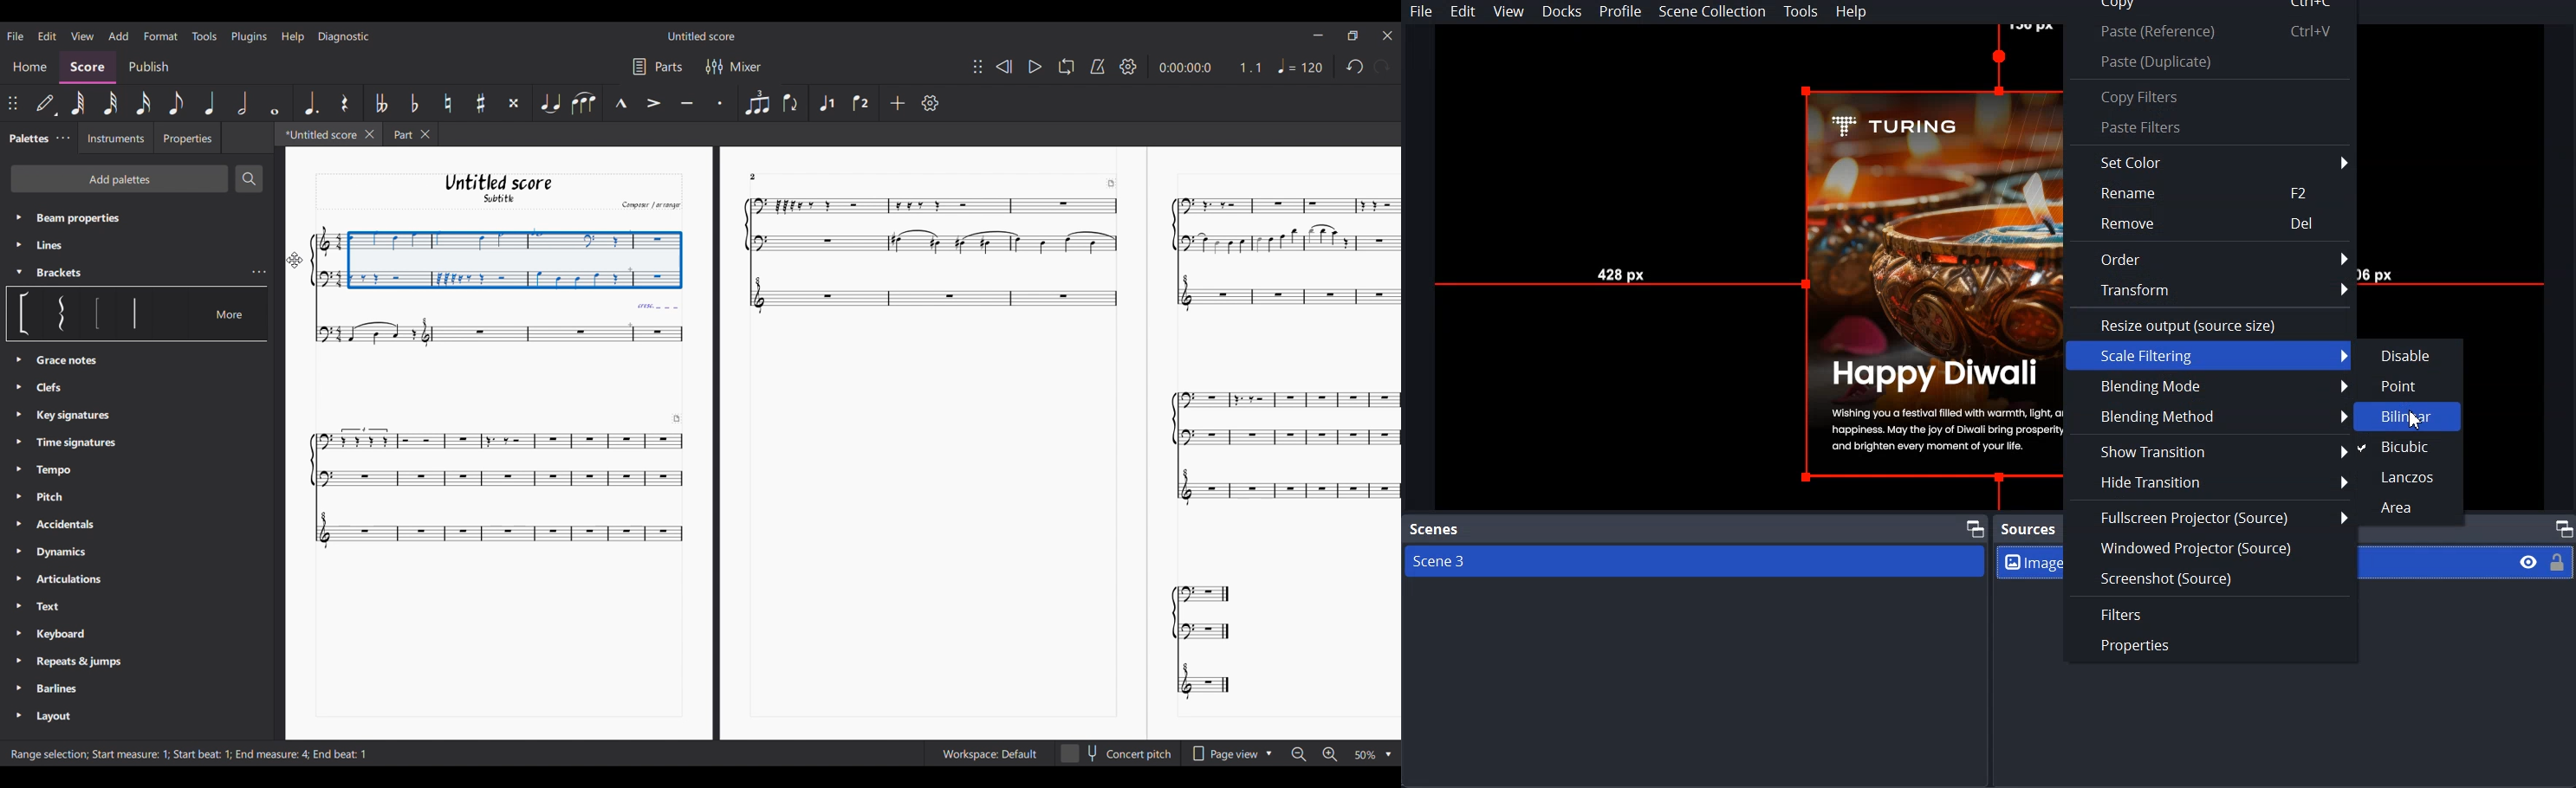 Image resolution: width=2576 pixels, height=812 pixels. Describe the element at coordinates (66, 361) in the screenshot. I see `Clefs` at that location.